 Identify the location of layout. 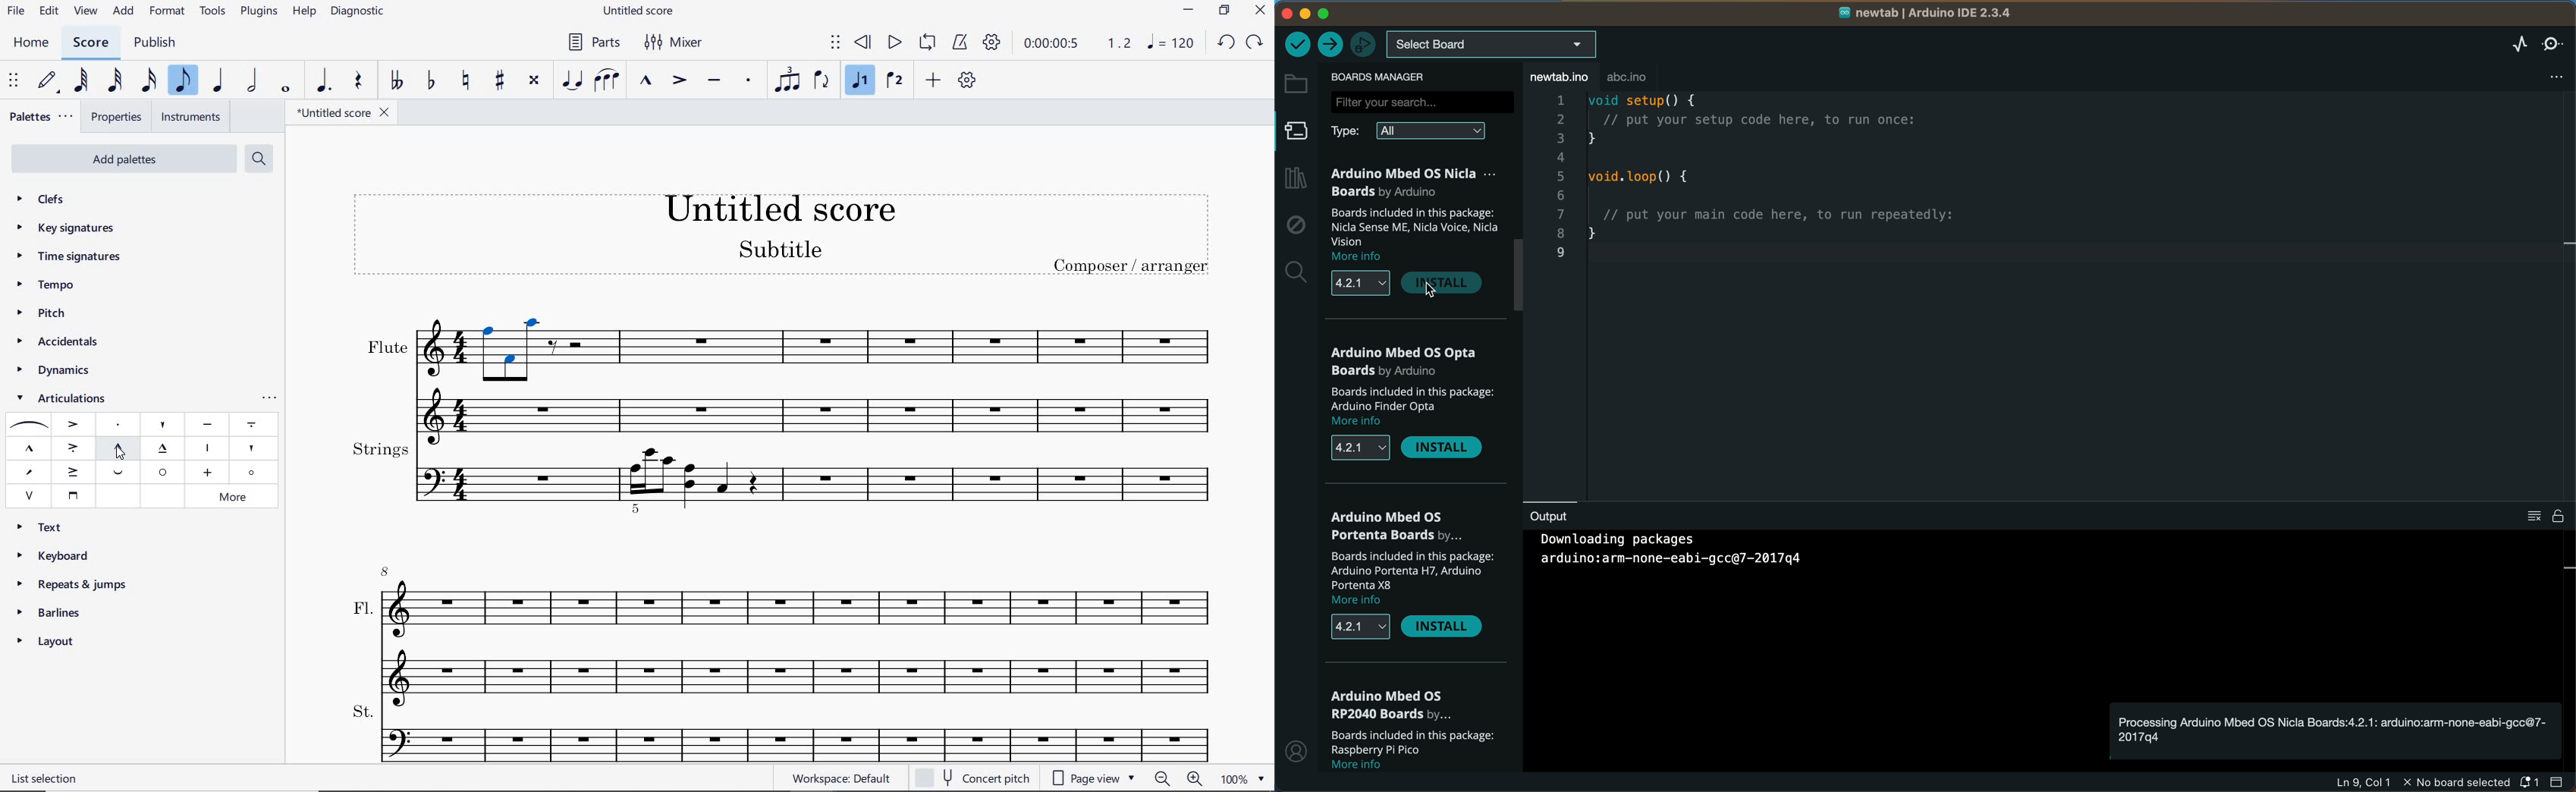
(48, 644).